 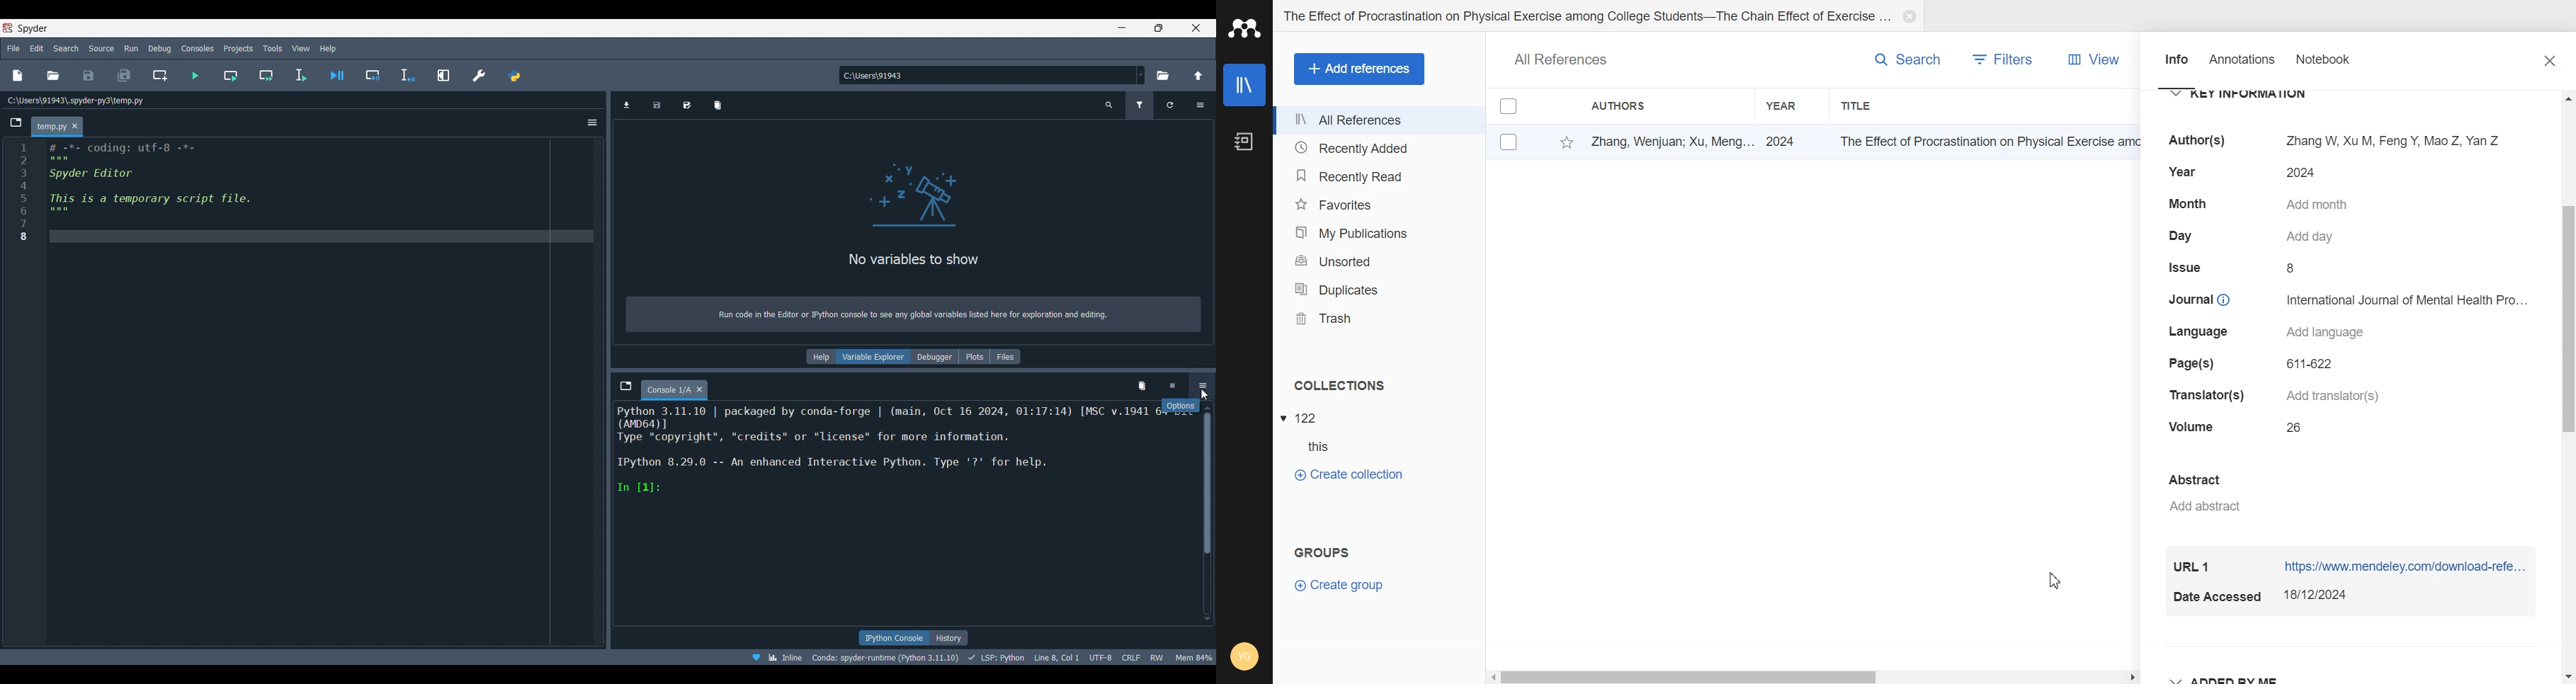 What do you see at coordinates (821, 357) in the screenshot?
I see `Help` at bounding box center [821, 357].